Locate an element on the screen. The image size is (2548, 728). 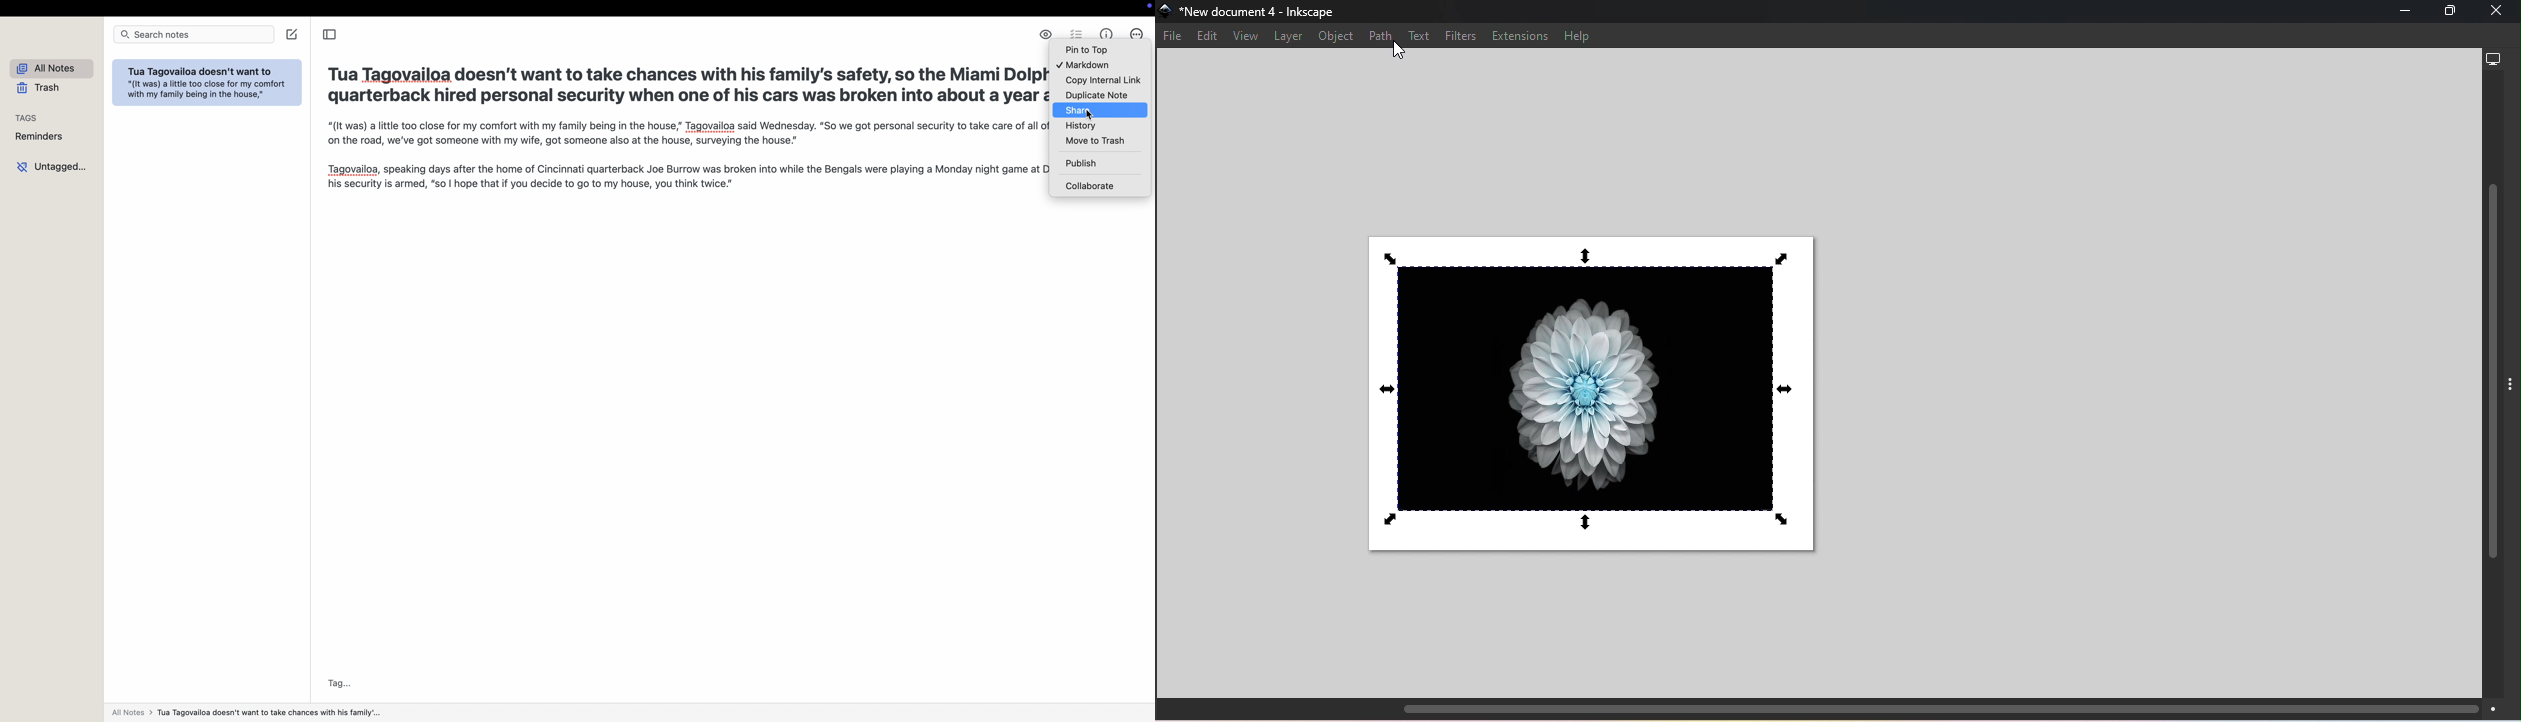
metrics is located at coordinates (1106, 32).